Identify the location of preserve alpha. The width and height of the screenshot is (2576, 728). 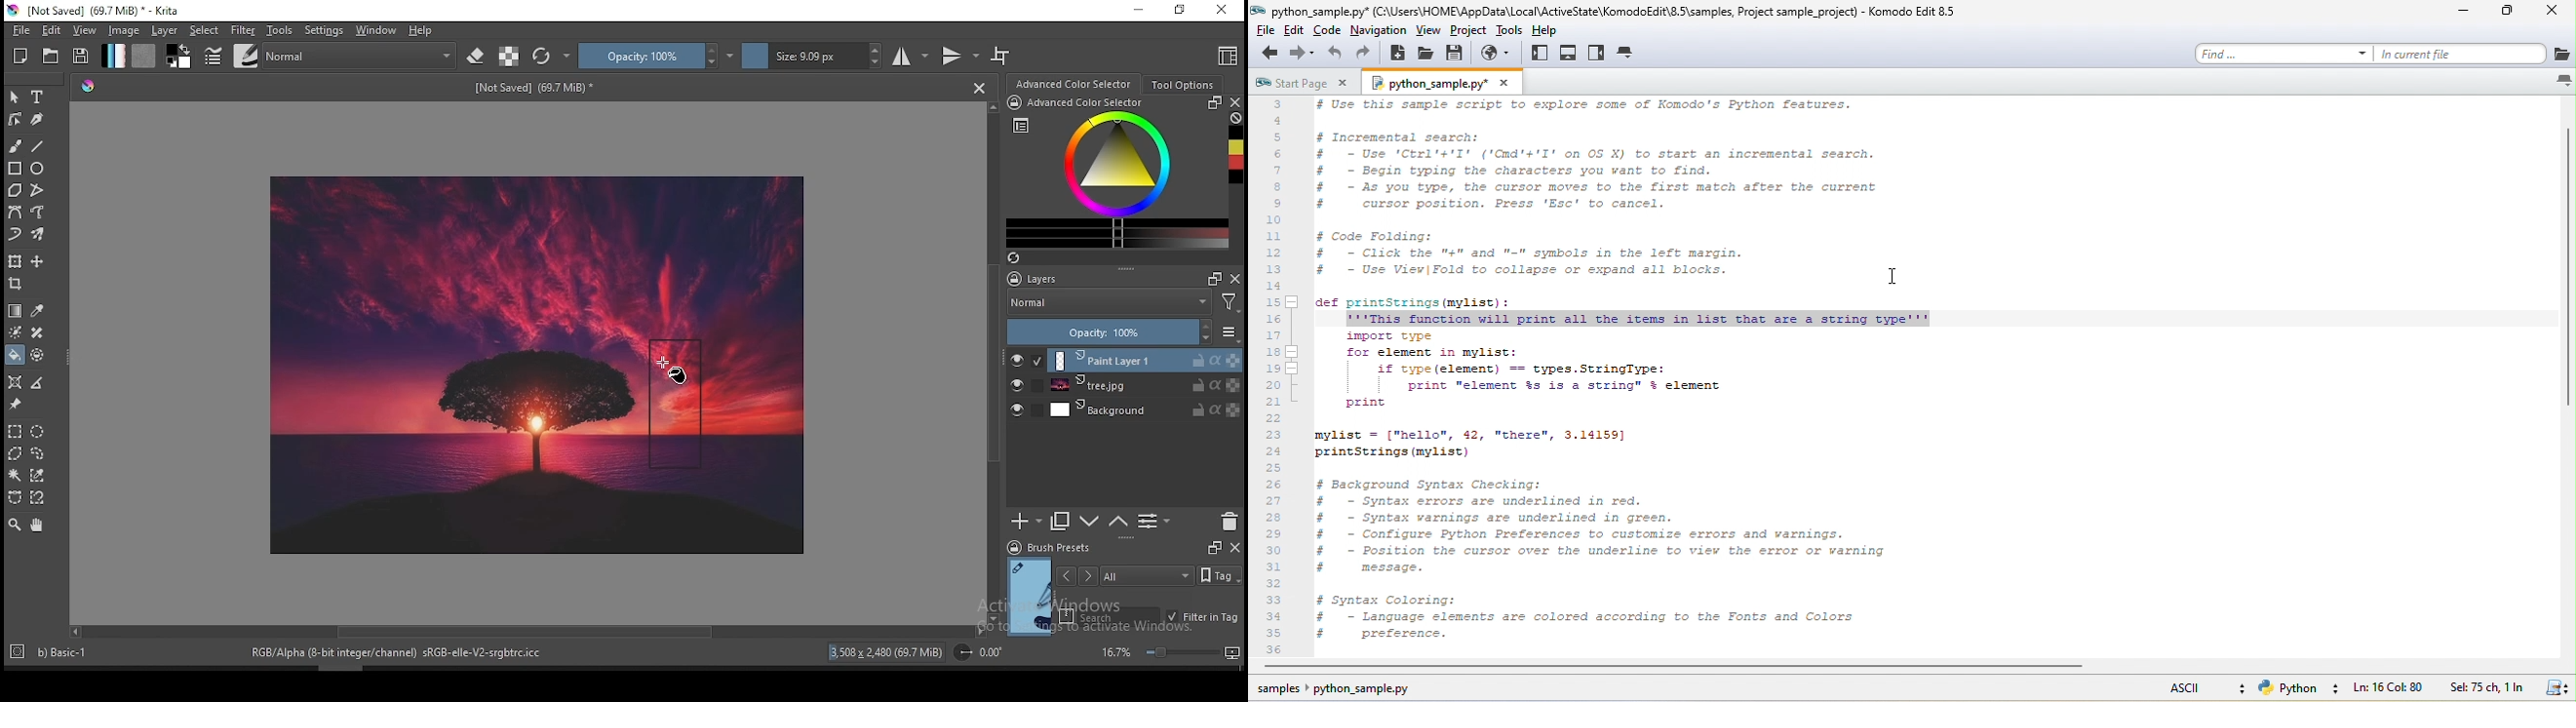
(509, 57).